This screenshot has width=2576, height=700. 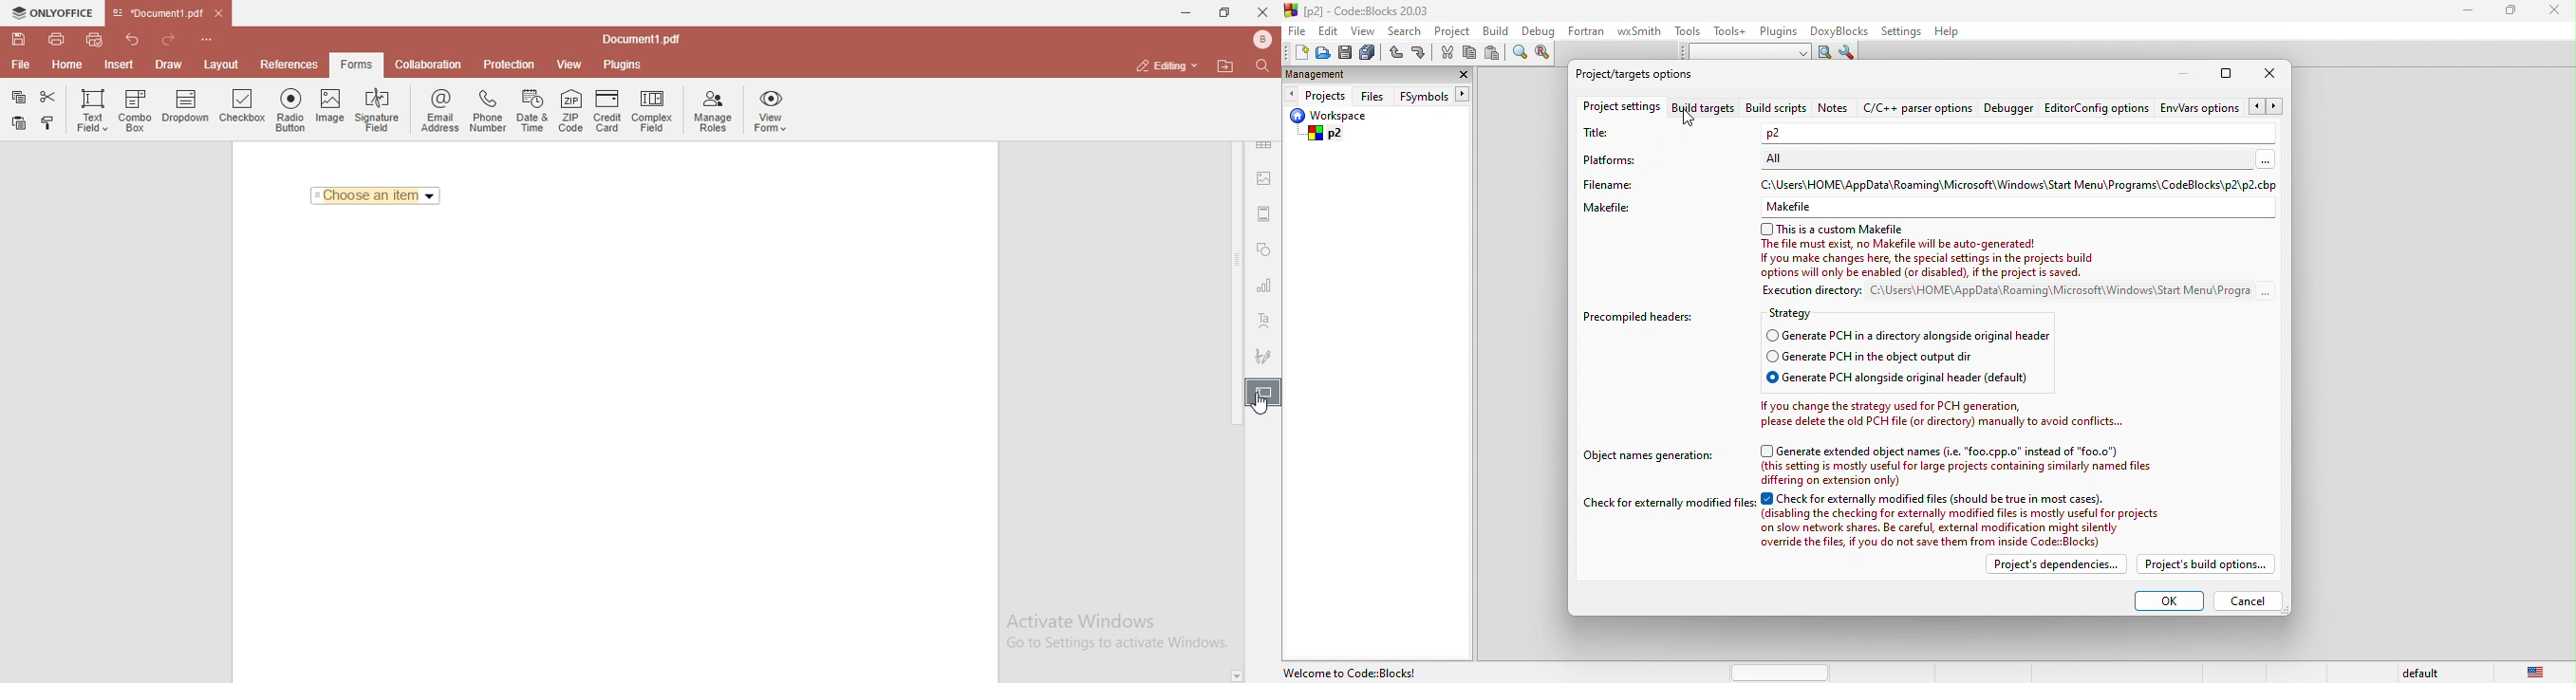 What do you see at coordinates (1932, 260) in the screenshot?
I see `The file must exist, no Makefile will be auto-generated!
If you make changes here, the special settings in the projects build
‘options will only be enabled (or disabled), f the project is saved.` at bounding box center [1932, 260].